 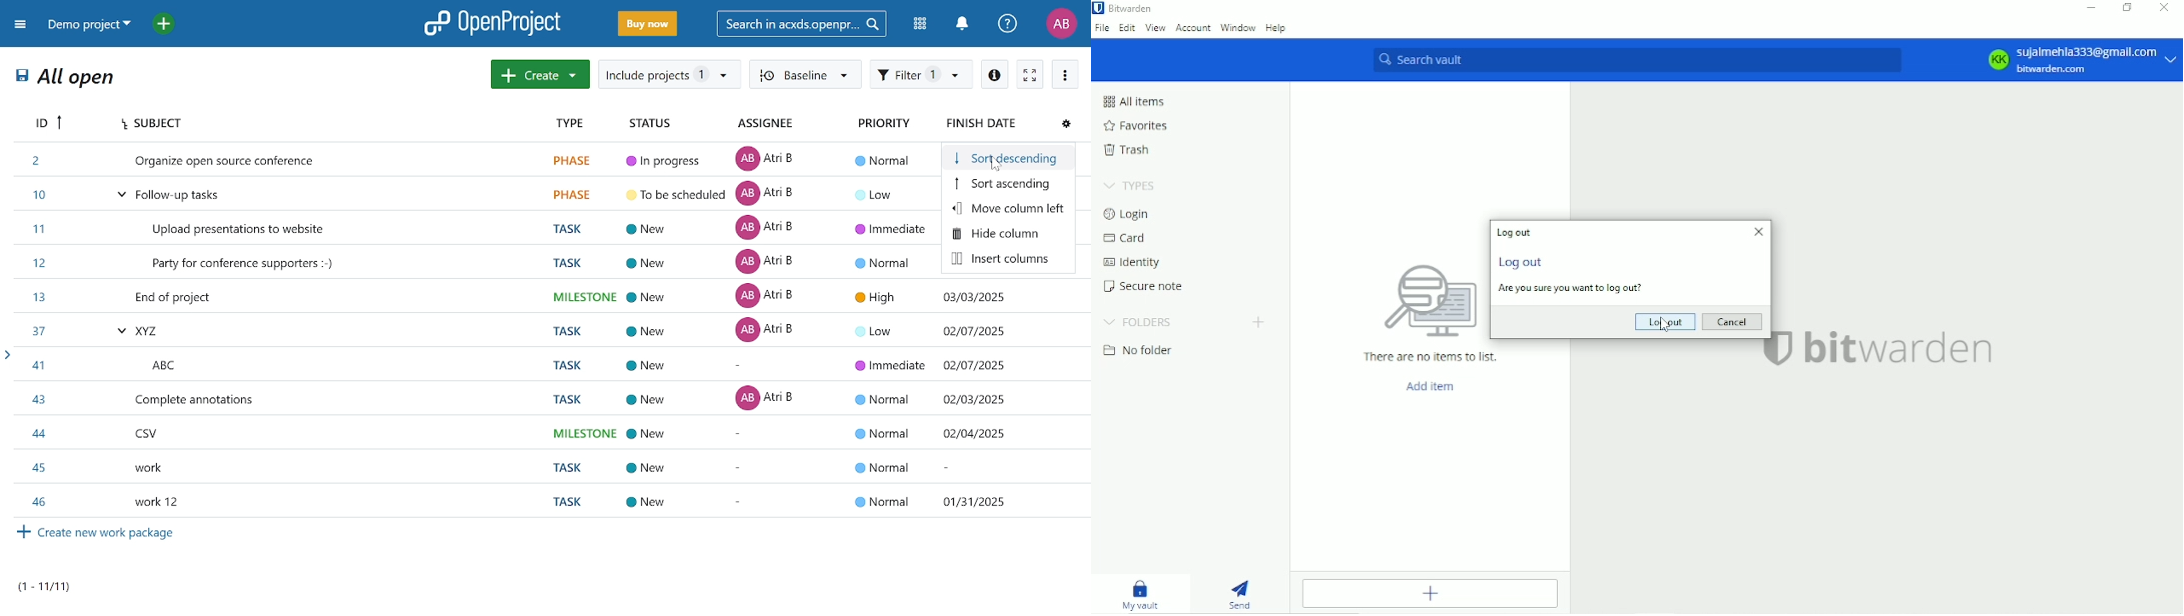 What do you see at coordinates (2093, 8) in the screenshot?
I see `Minimize` at bounding box center [2093, 8].